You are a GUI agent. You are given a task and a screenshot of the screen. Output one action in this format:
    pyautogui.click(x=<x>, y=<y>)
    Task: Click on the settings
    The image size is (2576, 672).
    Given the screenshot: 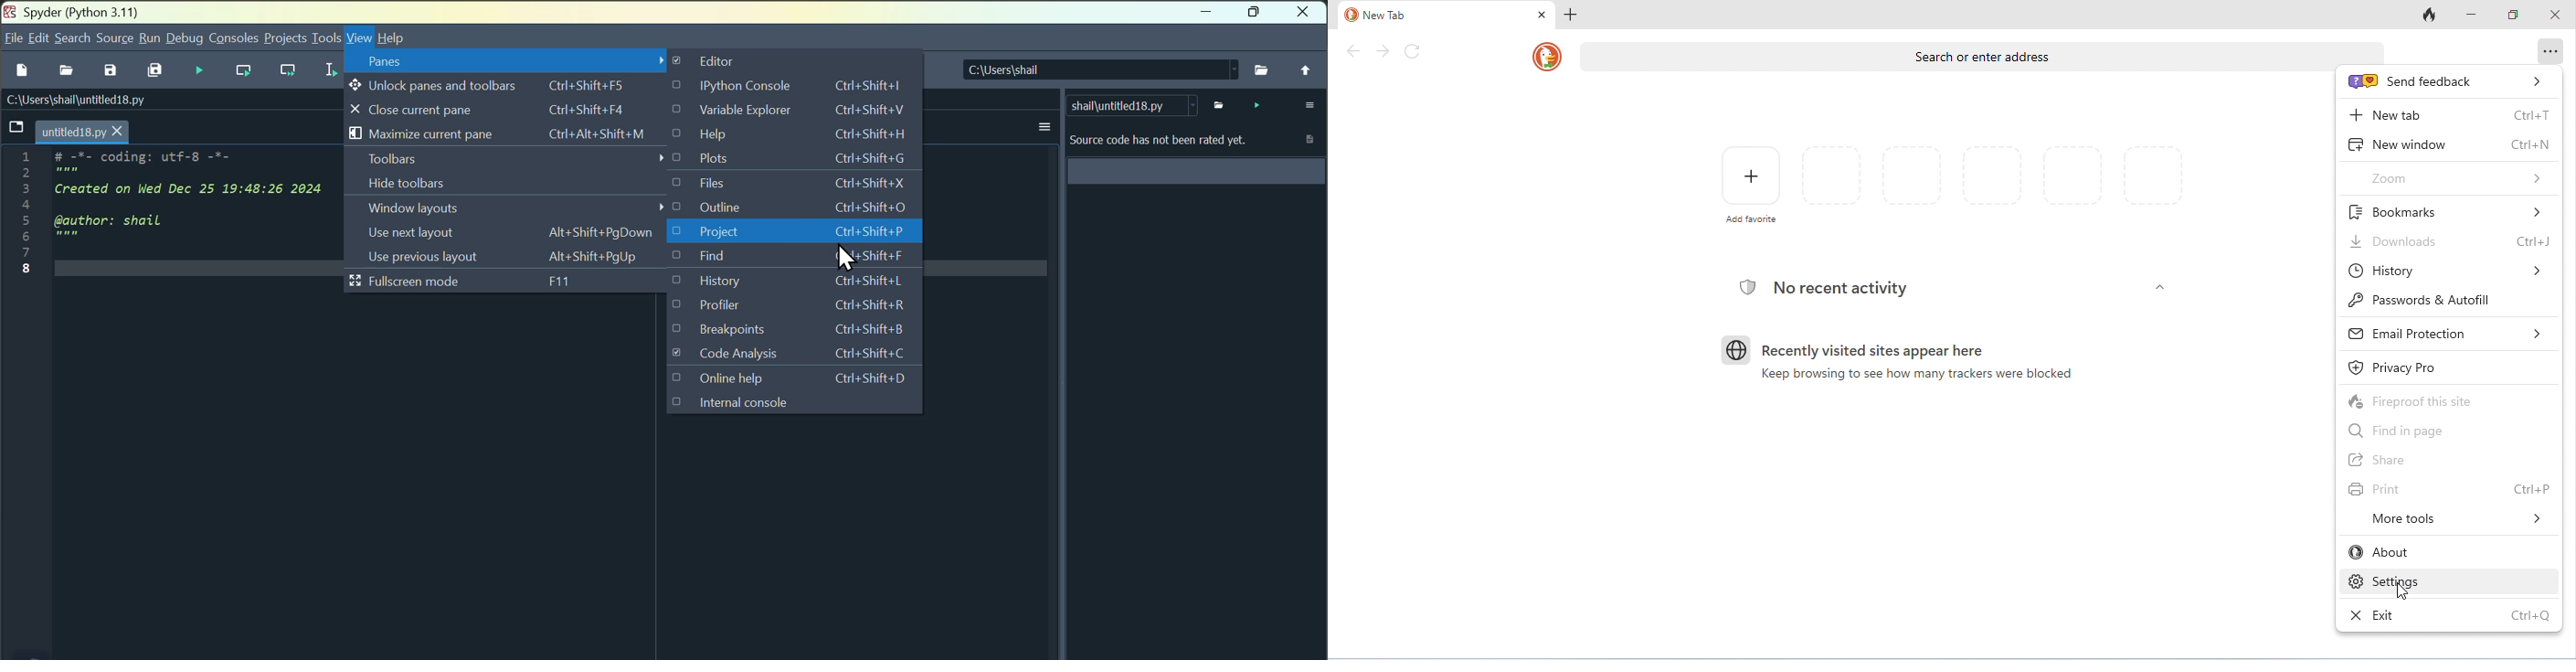 What is the action you would take?
    pyautogui.click(x=2449, y=581)
    